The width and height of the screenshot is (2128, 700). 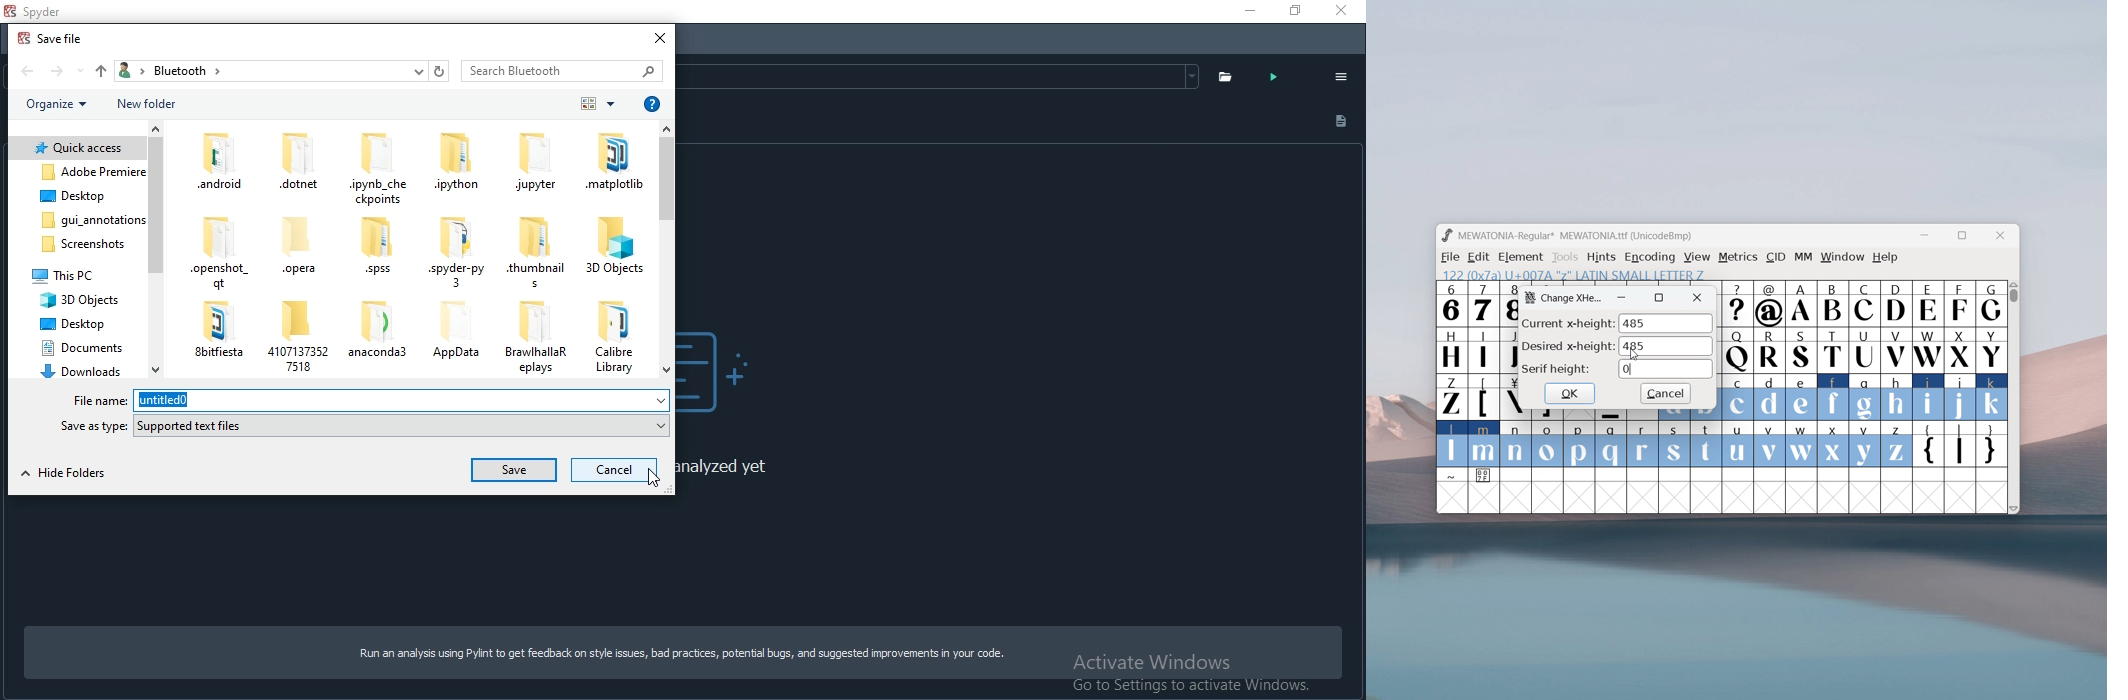 I want to click on options, so click(x=1340, y=77).